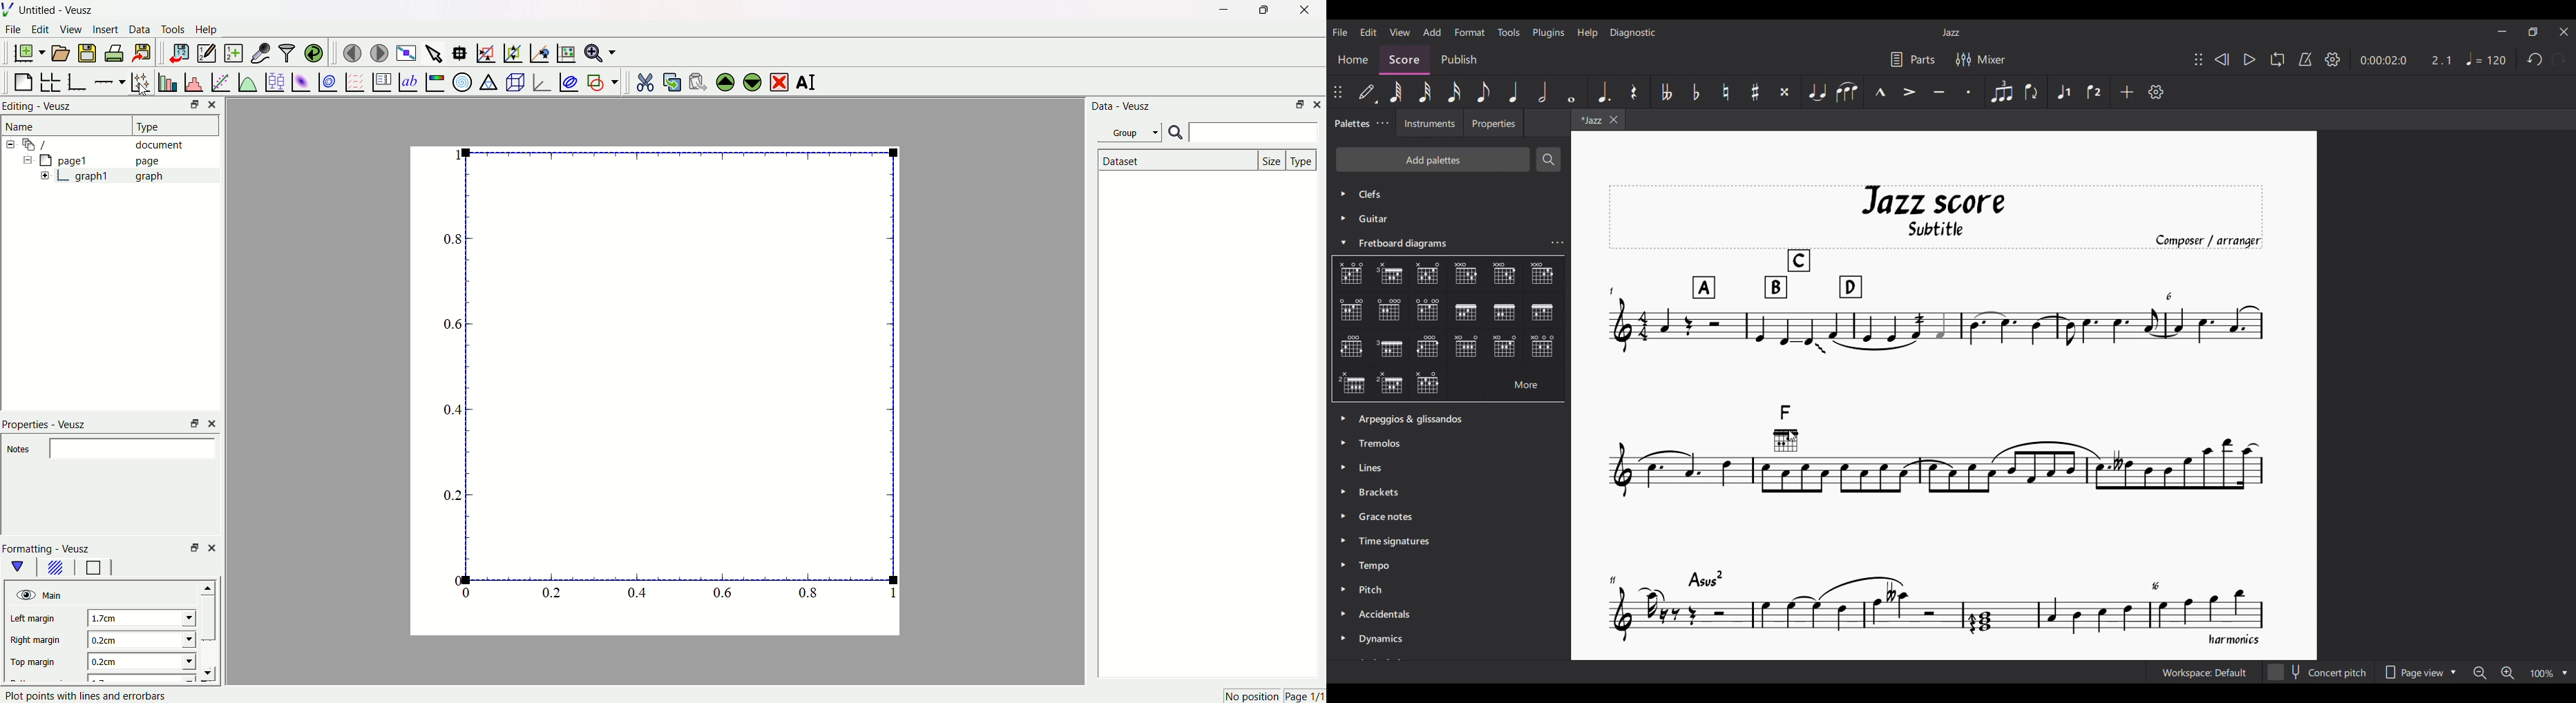 The height and width of the screenshot is (728, 2576). What do you see at coordinates (1797, 445) in the screenshot?
I see `Indicates point of attachment ` at bounding box center [1797, 445].